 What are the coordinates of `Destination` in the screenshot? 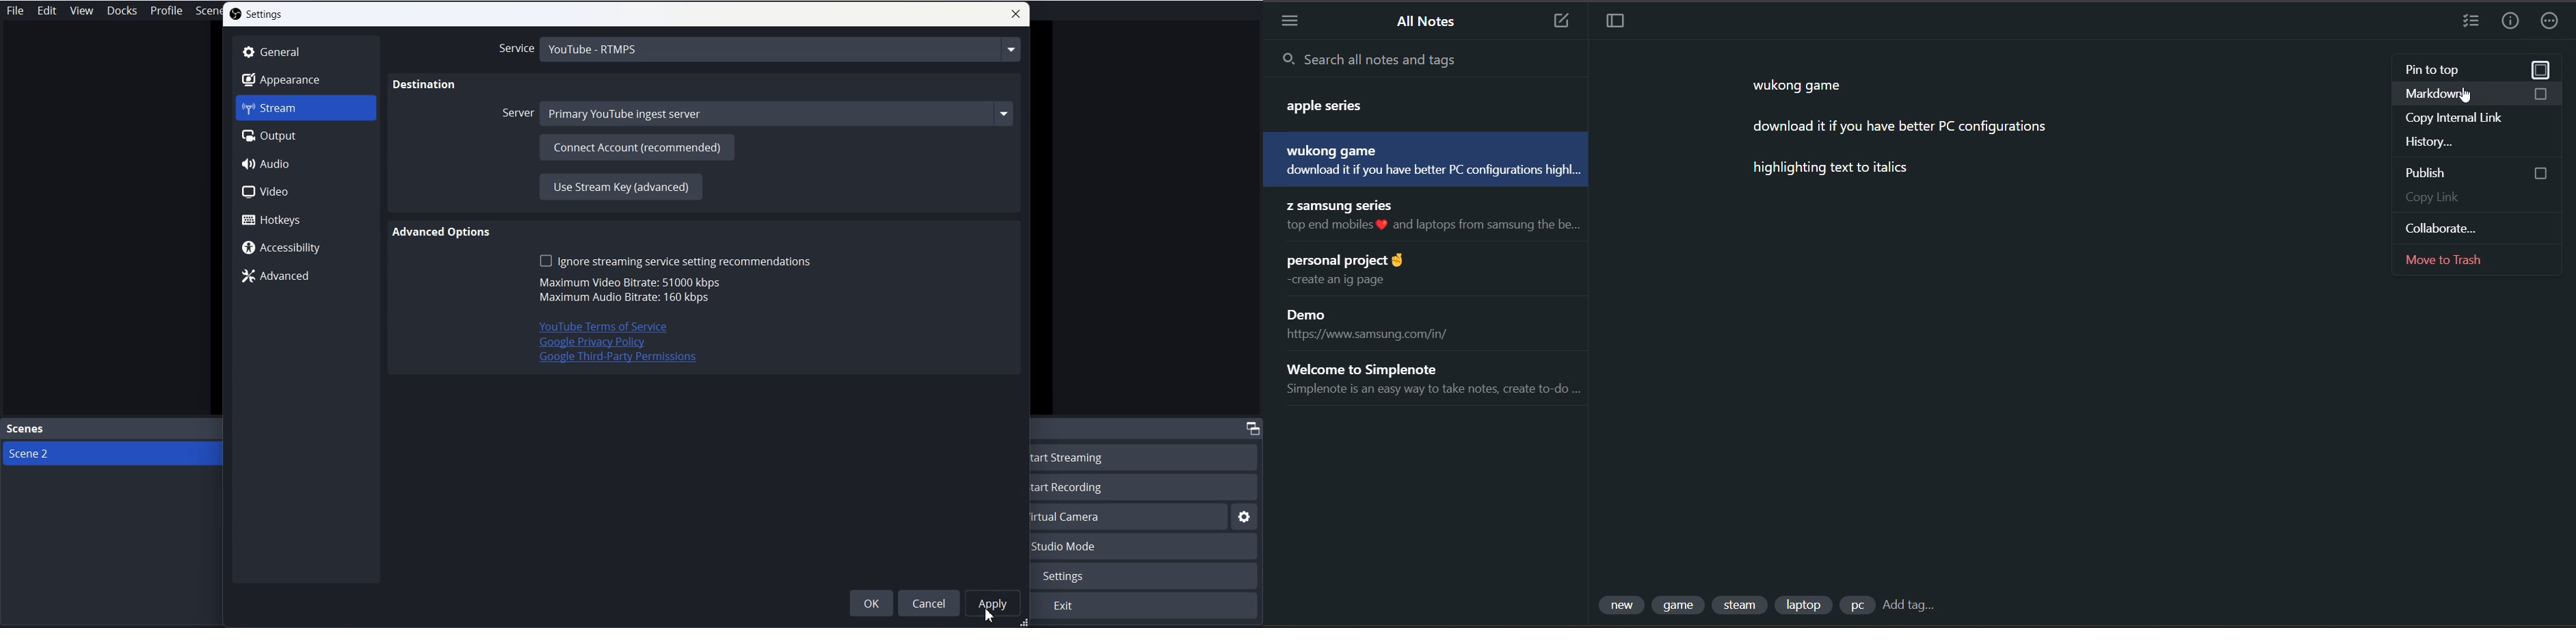 It's located at (425, 86).